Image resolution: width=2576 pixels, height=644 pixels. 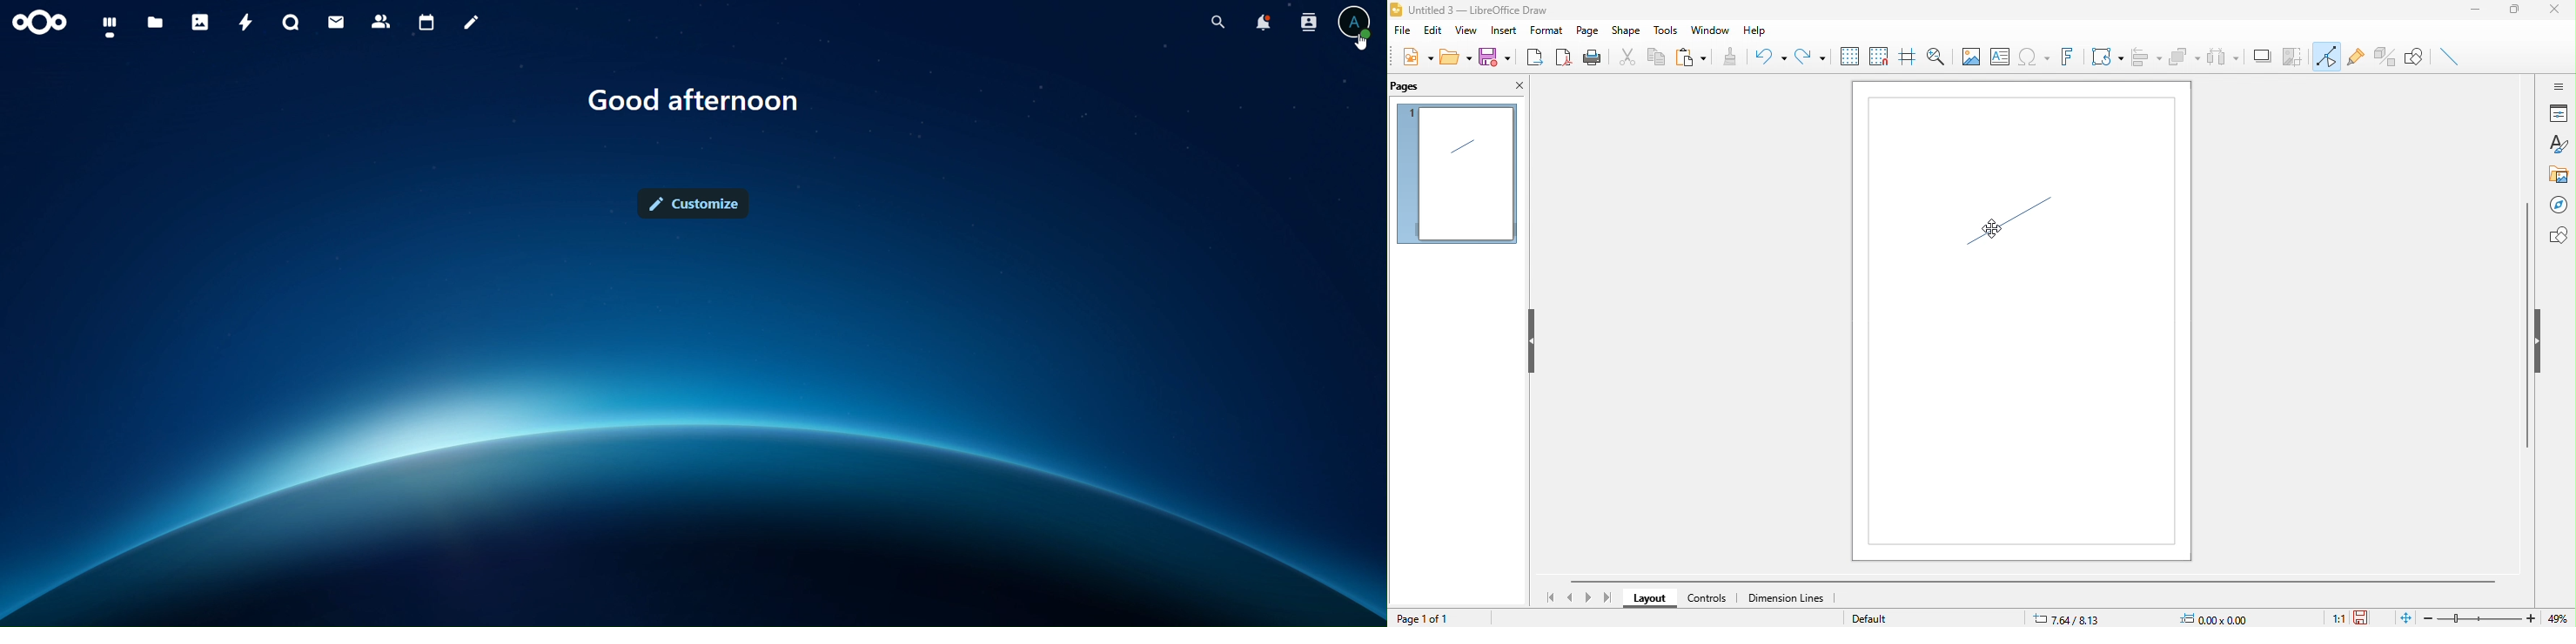 I want to click on shadow, so click(x=2264, y=57).